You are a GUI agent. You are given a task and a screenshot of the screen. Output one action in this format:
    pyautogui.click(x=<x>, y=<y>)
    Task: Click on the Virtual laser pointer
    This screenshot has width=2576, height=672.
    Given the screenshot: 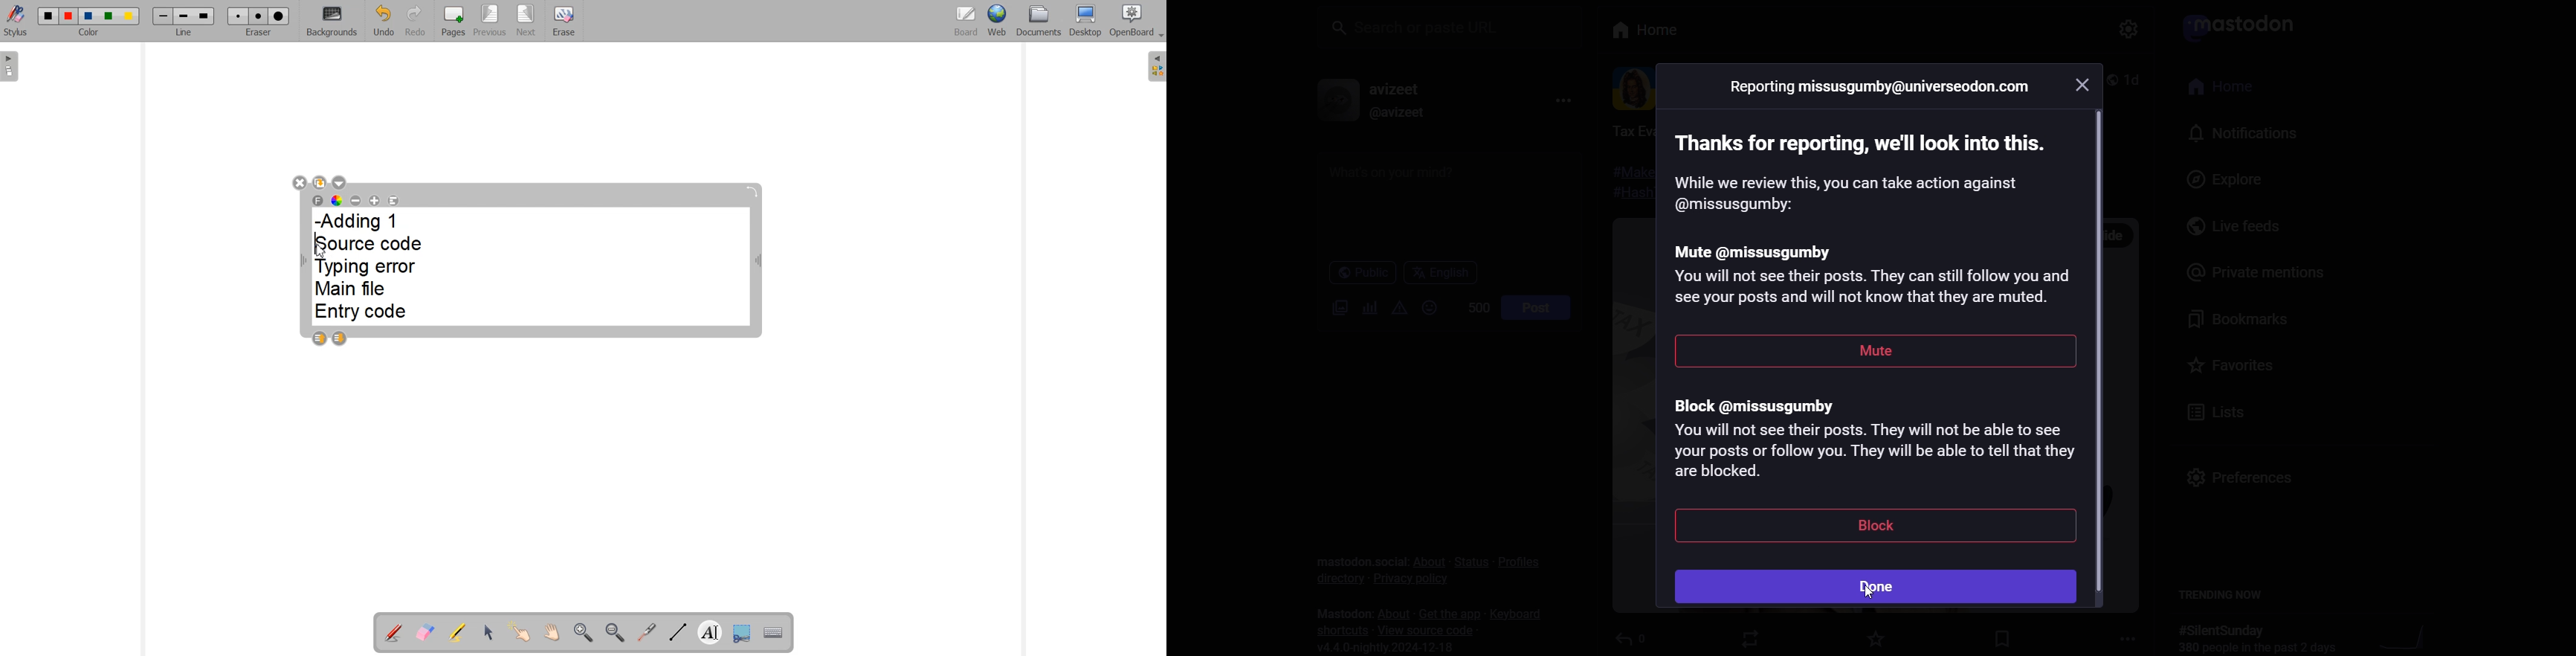 What is the action you would take?
    pyautogui.click(x=647, y=632)
    